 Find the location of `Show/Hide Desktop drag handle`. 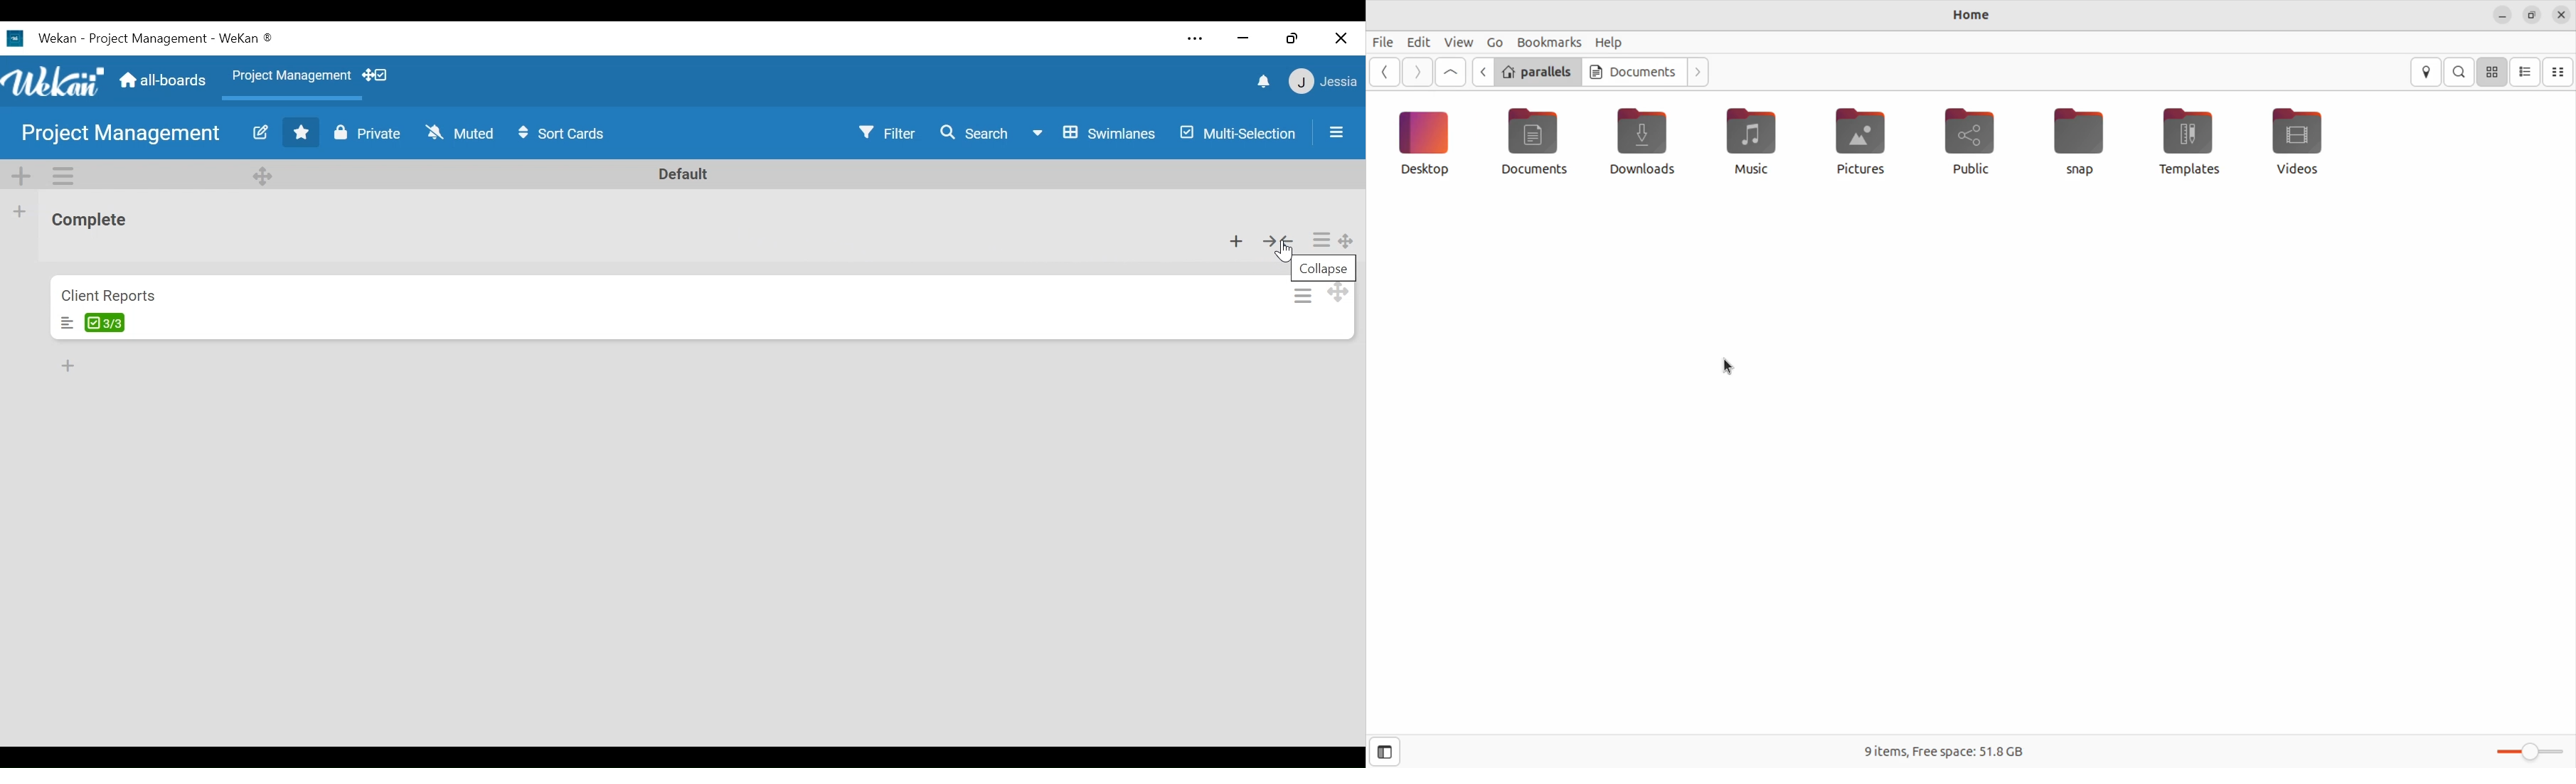

Show/Hide Desktop drag handle is located at coordinates (376, 76).